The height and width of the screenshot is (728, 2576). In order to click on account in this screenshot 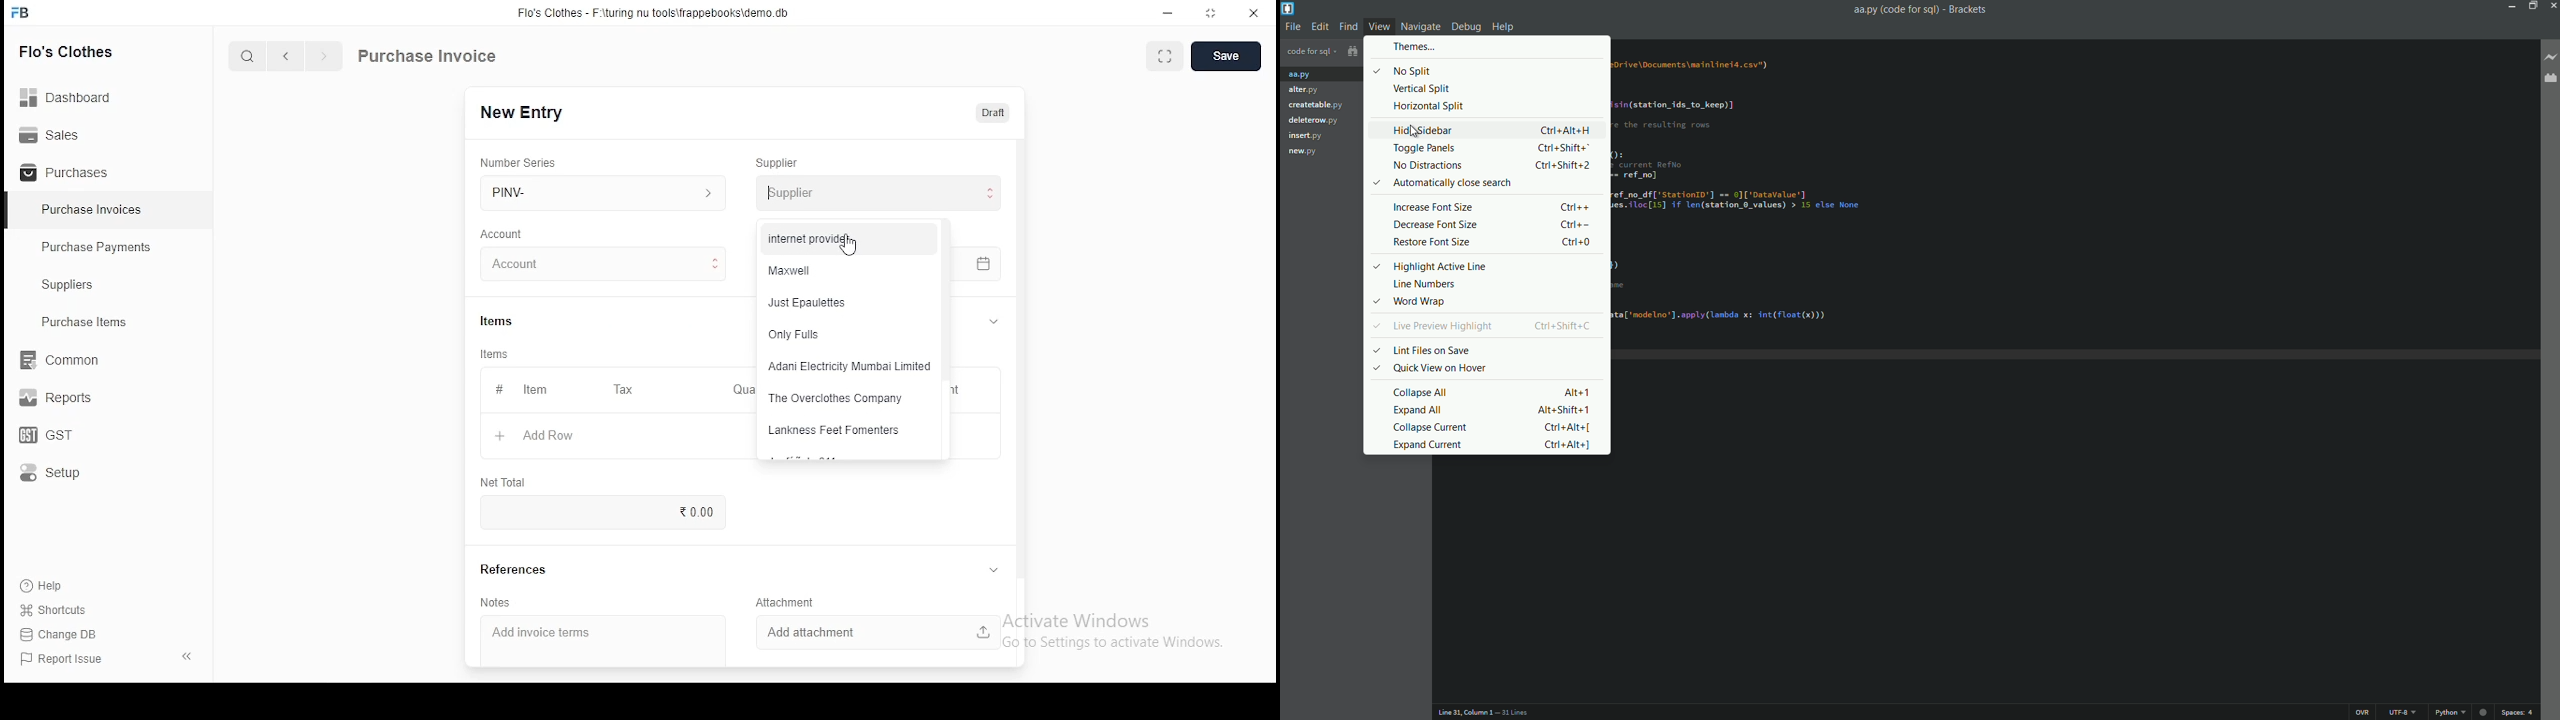, I will do `click(502, 234)`.